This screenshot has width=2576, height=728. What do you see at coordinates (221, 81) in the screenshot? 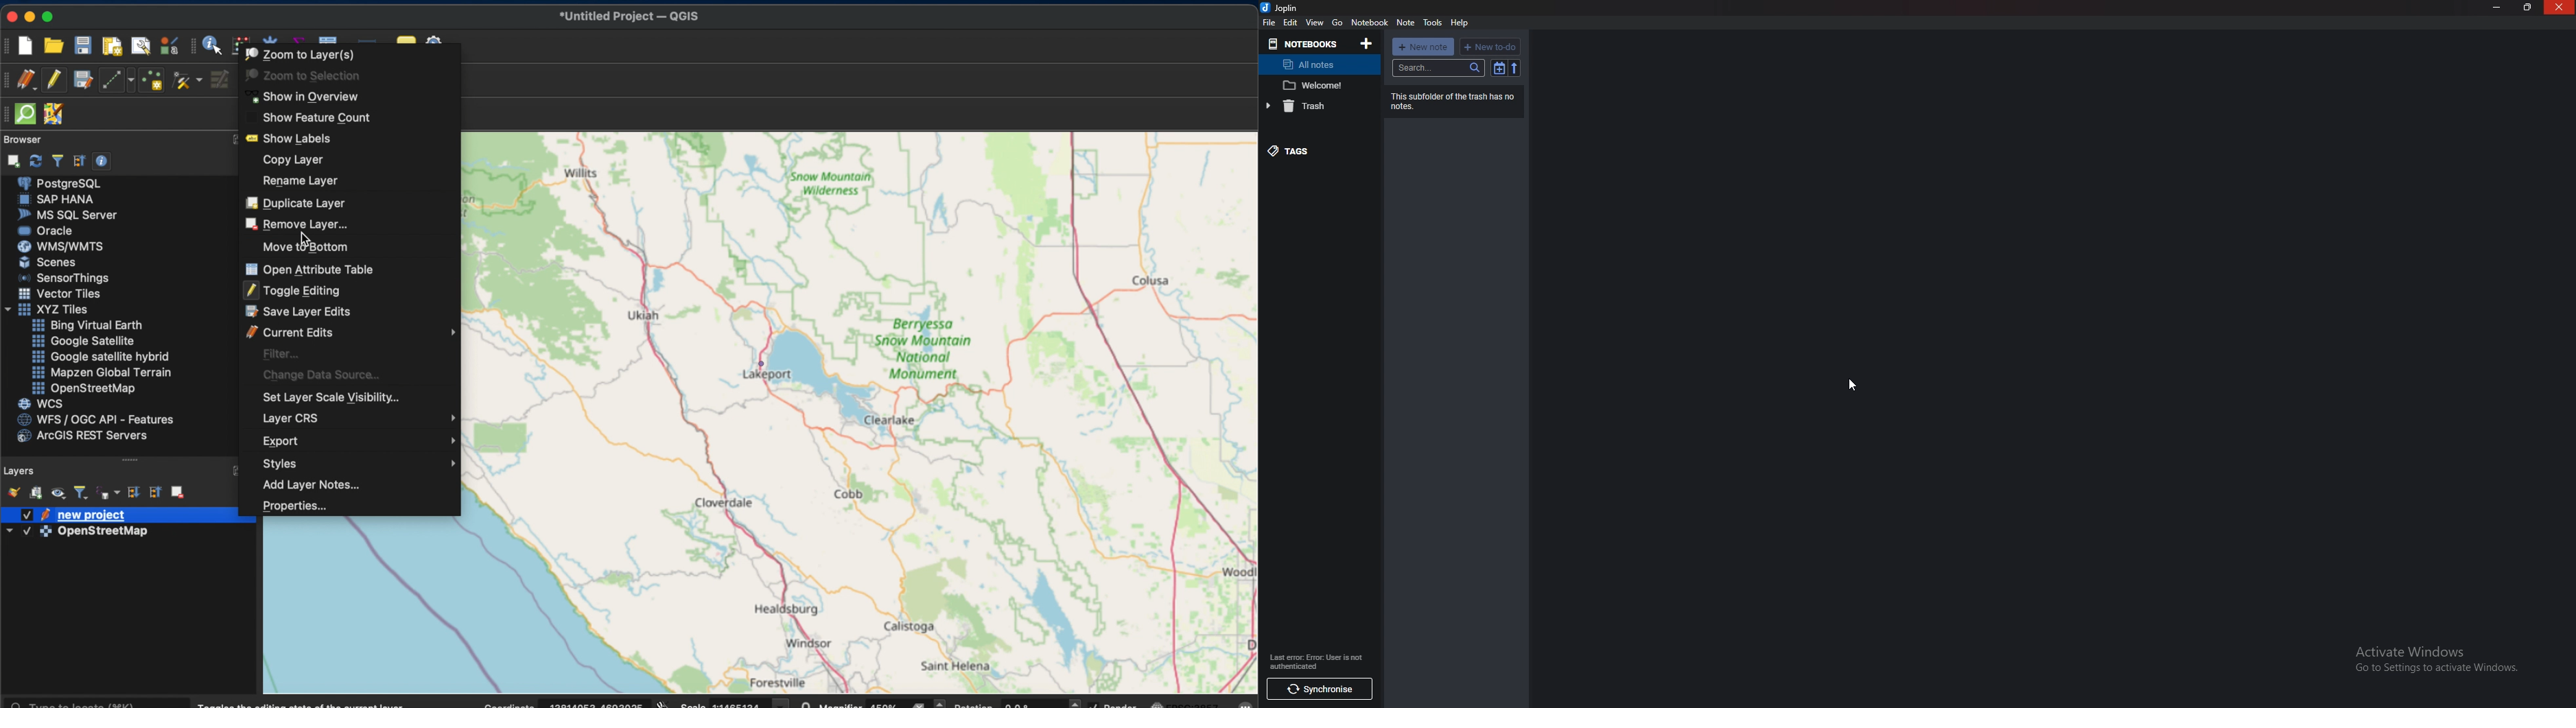
I see `modify attributes` at bounding box center [221, 81].